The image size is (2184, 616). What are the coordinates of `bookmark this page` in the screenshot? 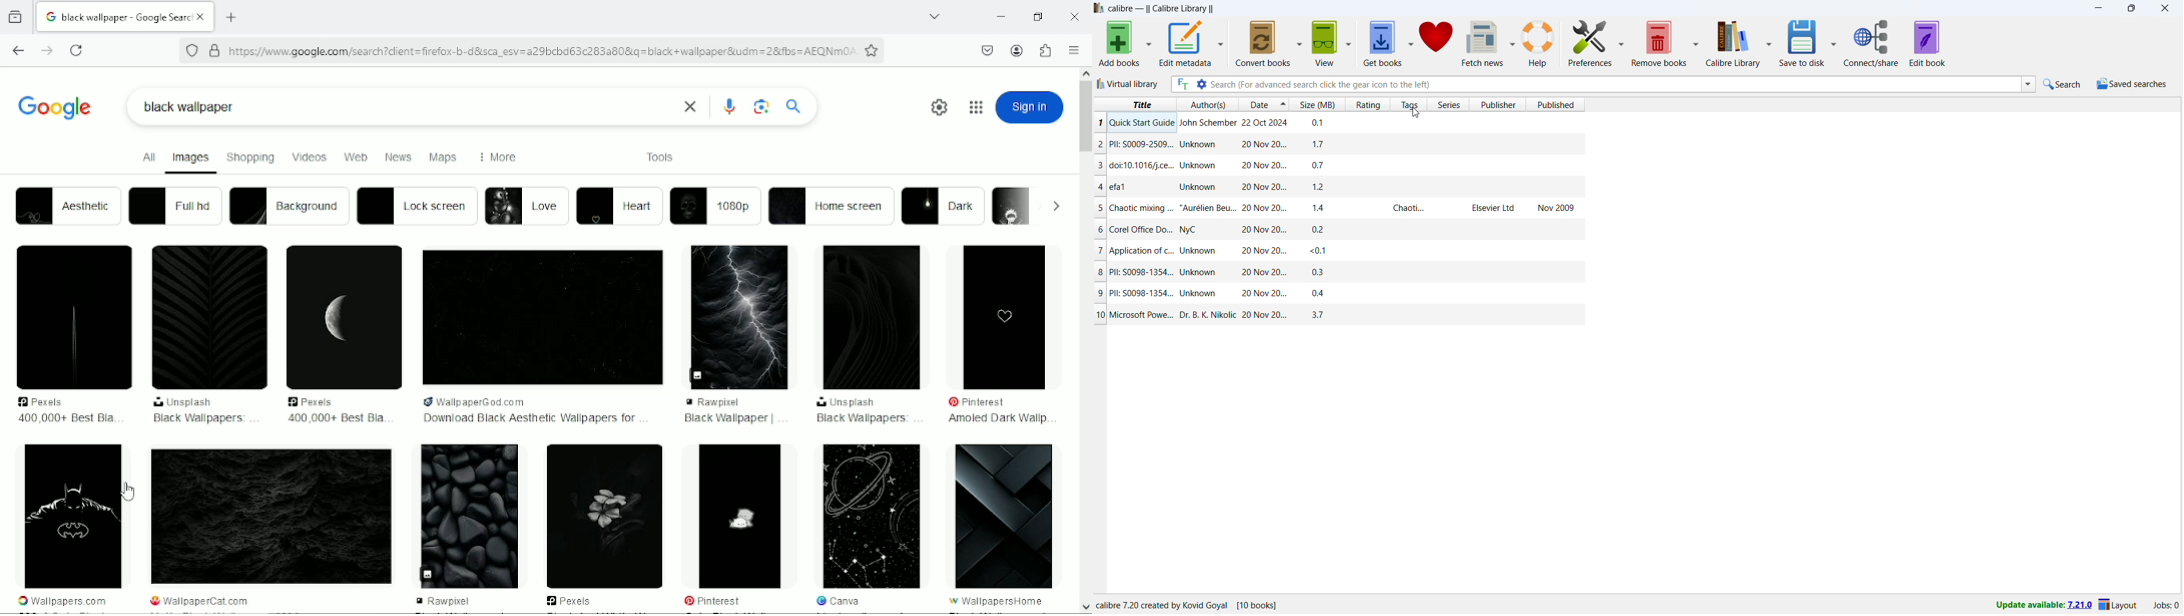 It's located at (871, 50).